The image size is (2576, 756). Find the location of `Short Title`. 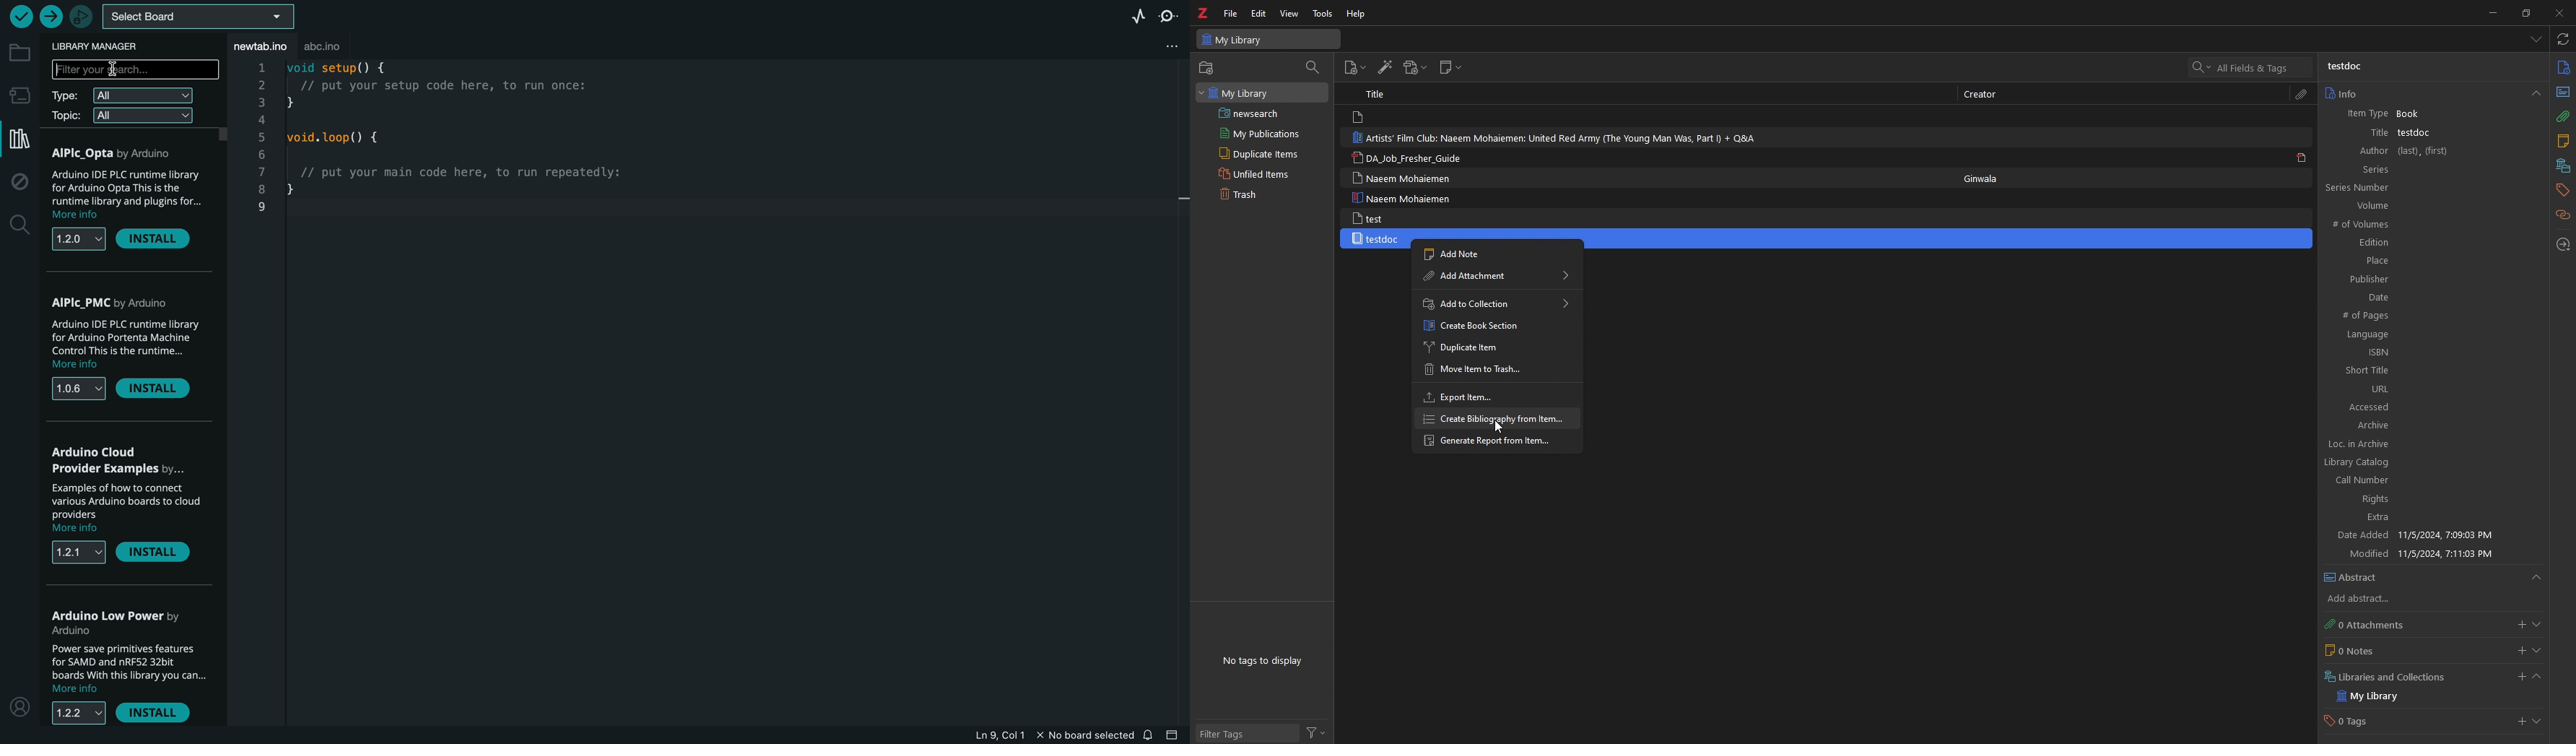

Short Title is located at coordinates (2430, 371).